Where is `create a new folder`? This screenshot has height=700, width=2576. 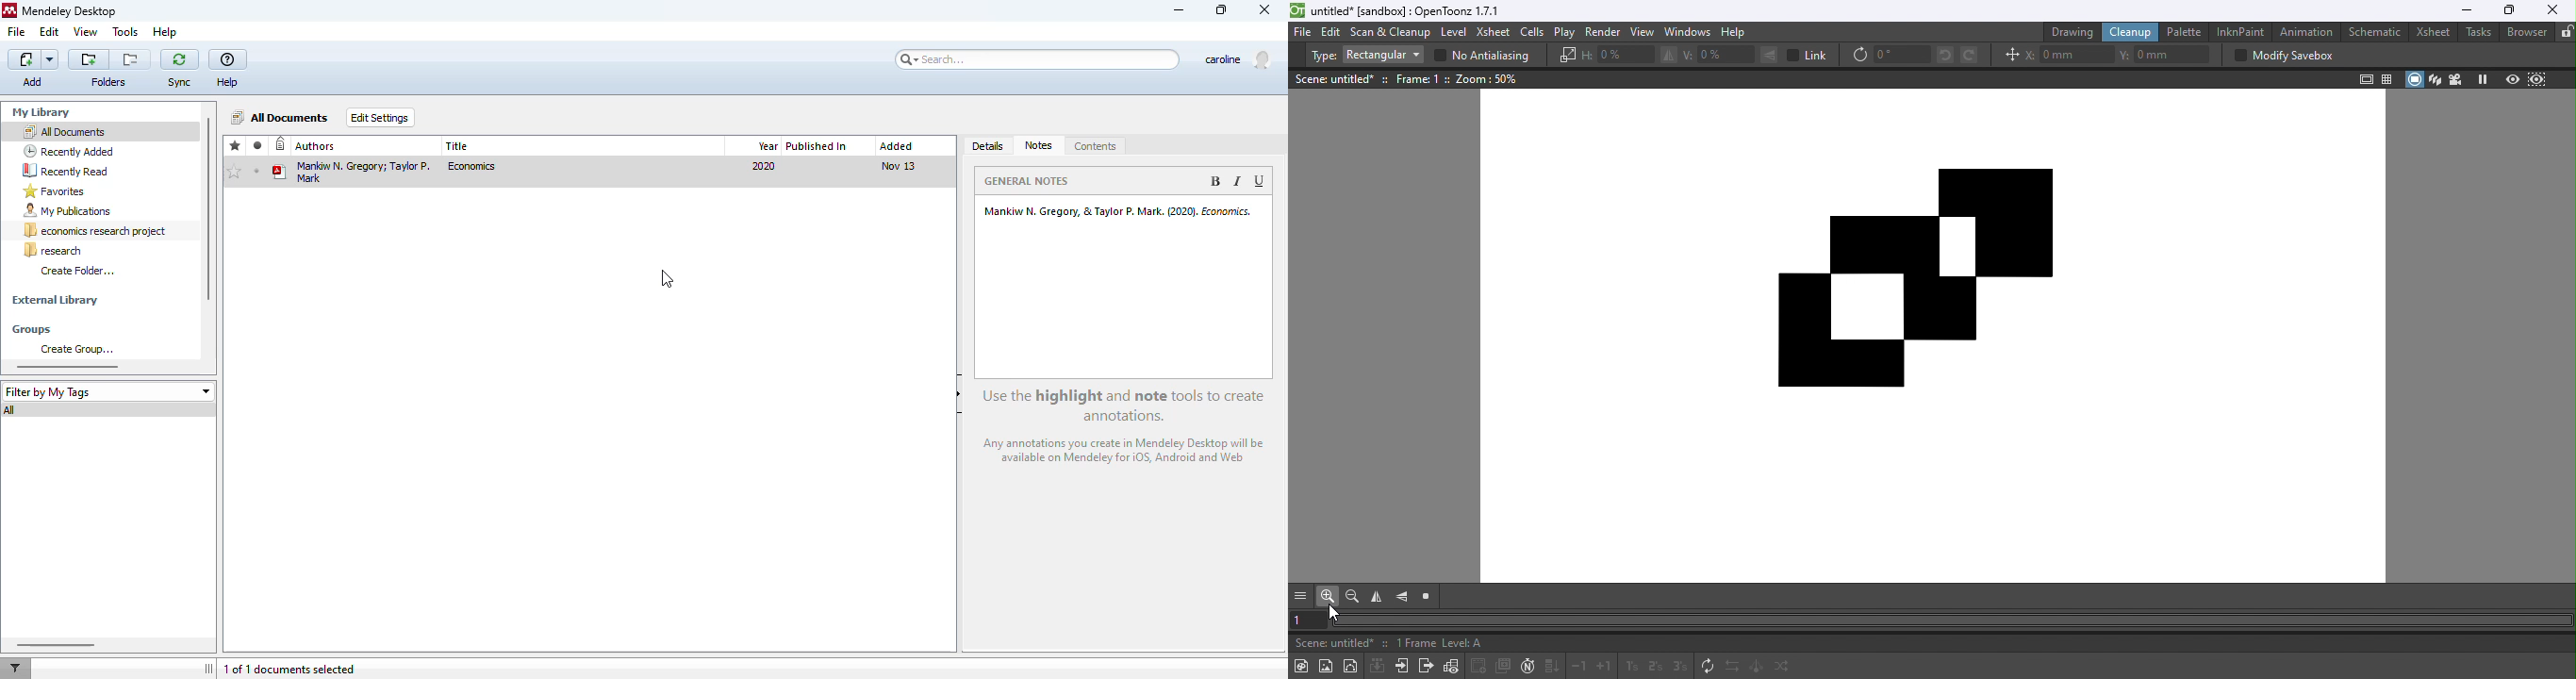
create a new folder is located at coordinates (89, 59).